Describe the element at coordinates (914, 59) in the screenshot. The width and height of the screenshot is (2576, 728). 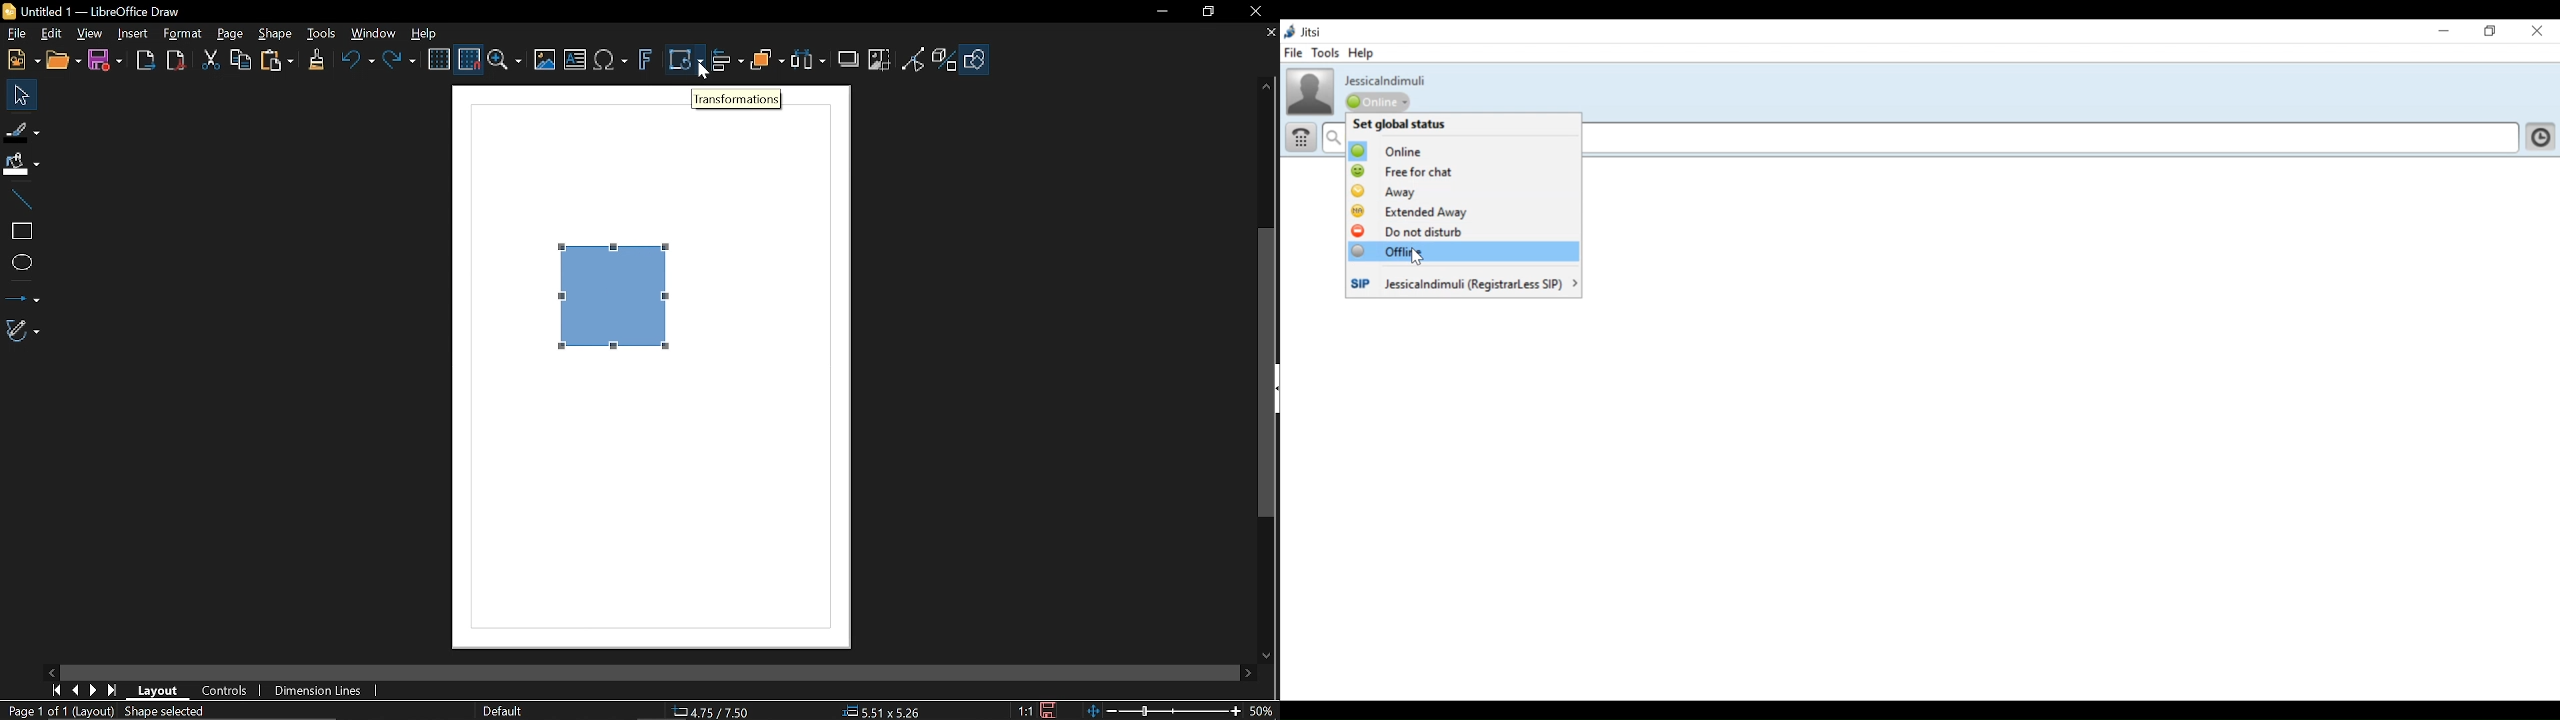
I see `Toggle ` at that location.